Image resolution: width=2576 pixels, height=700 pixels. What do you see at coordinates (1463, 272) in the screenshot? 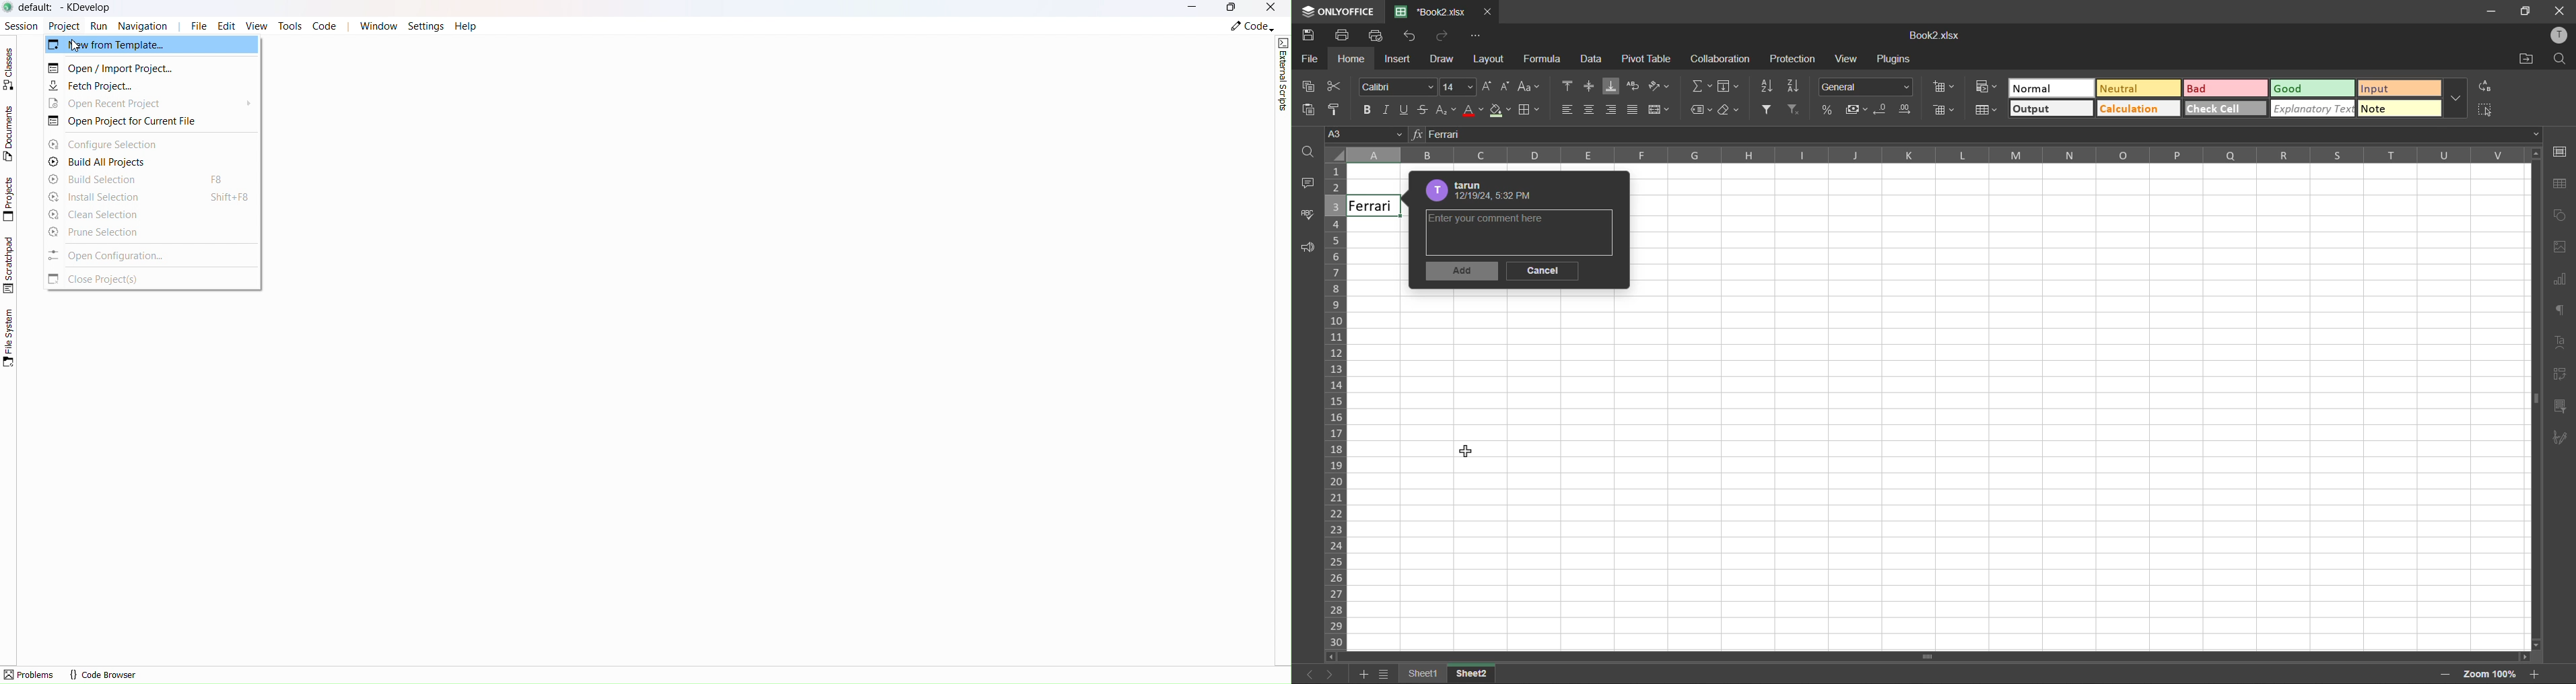
I see `add` at bounding box center [1463, 272].